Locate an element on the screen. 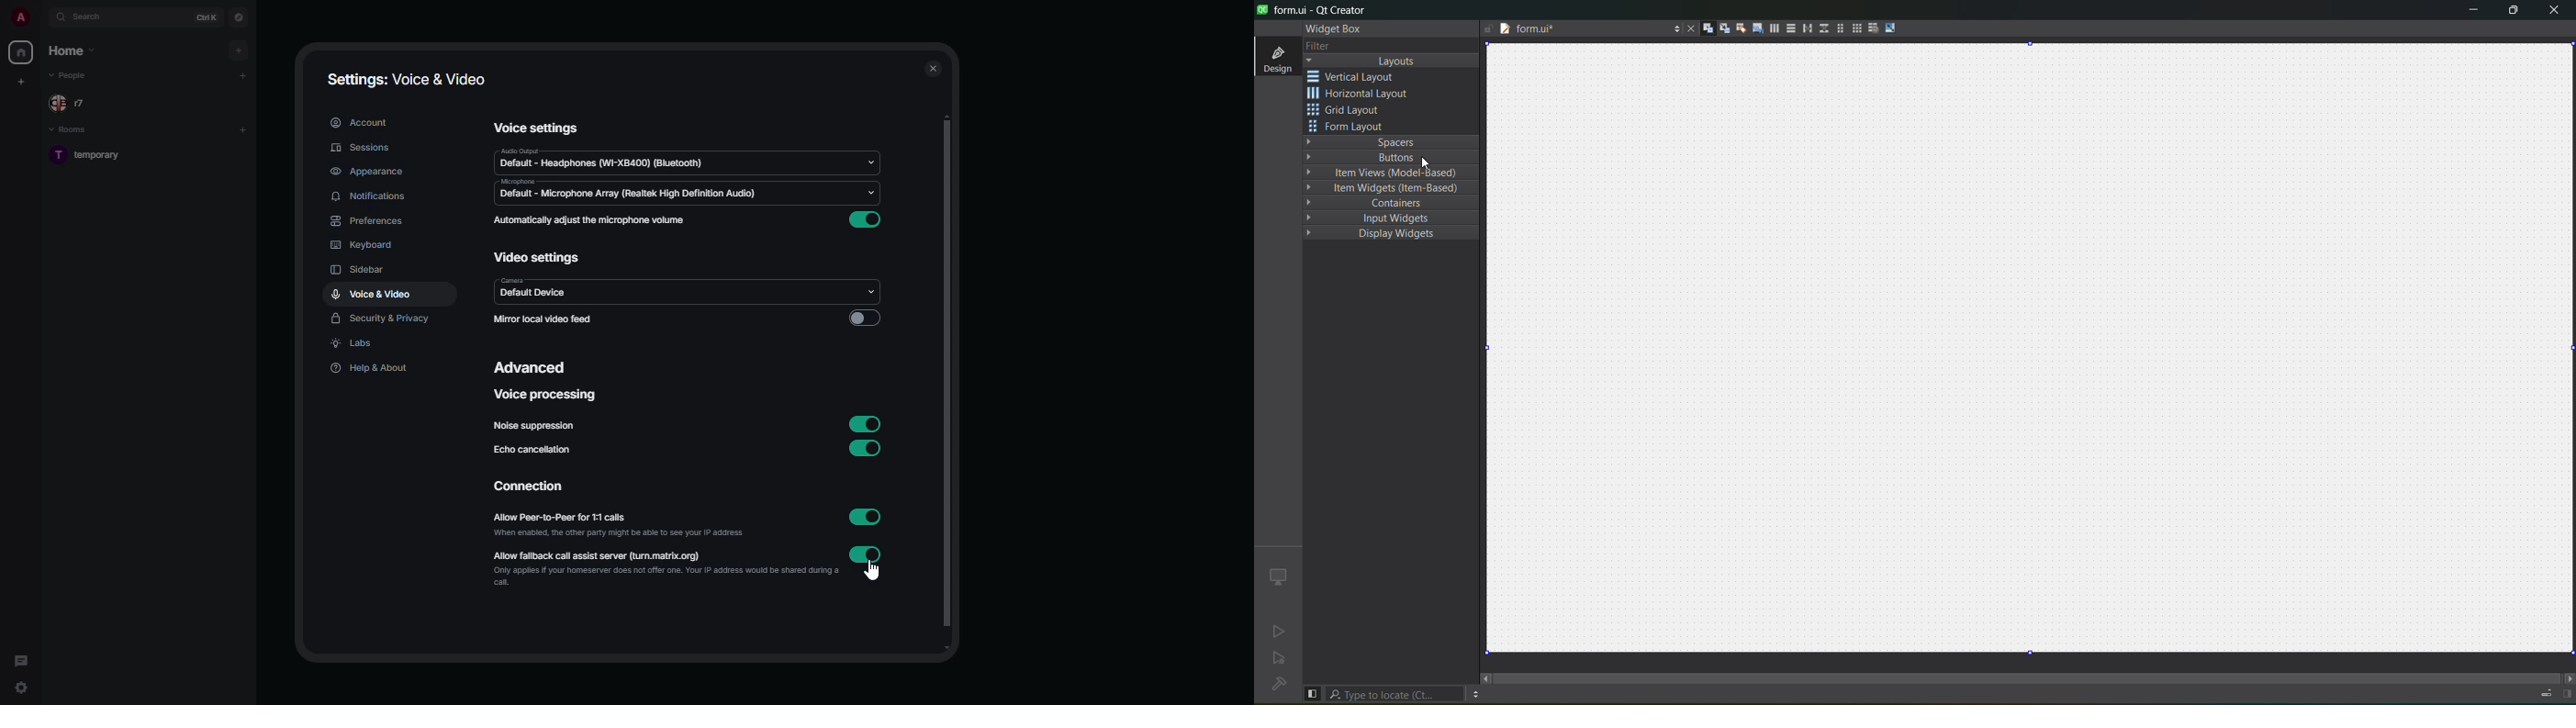 This screenshot has height=728, width=2576. create new space is located at coordinates (22, 82).